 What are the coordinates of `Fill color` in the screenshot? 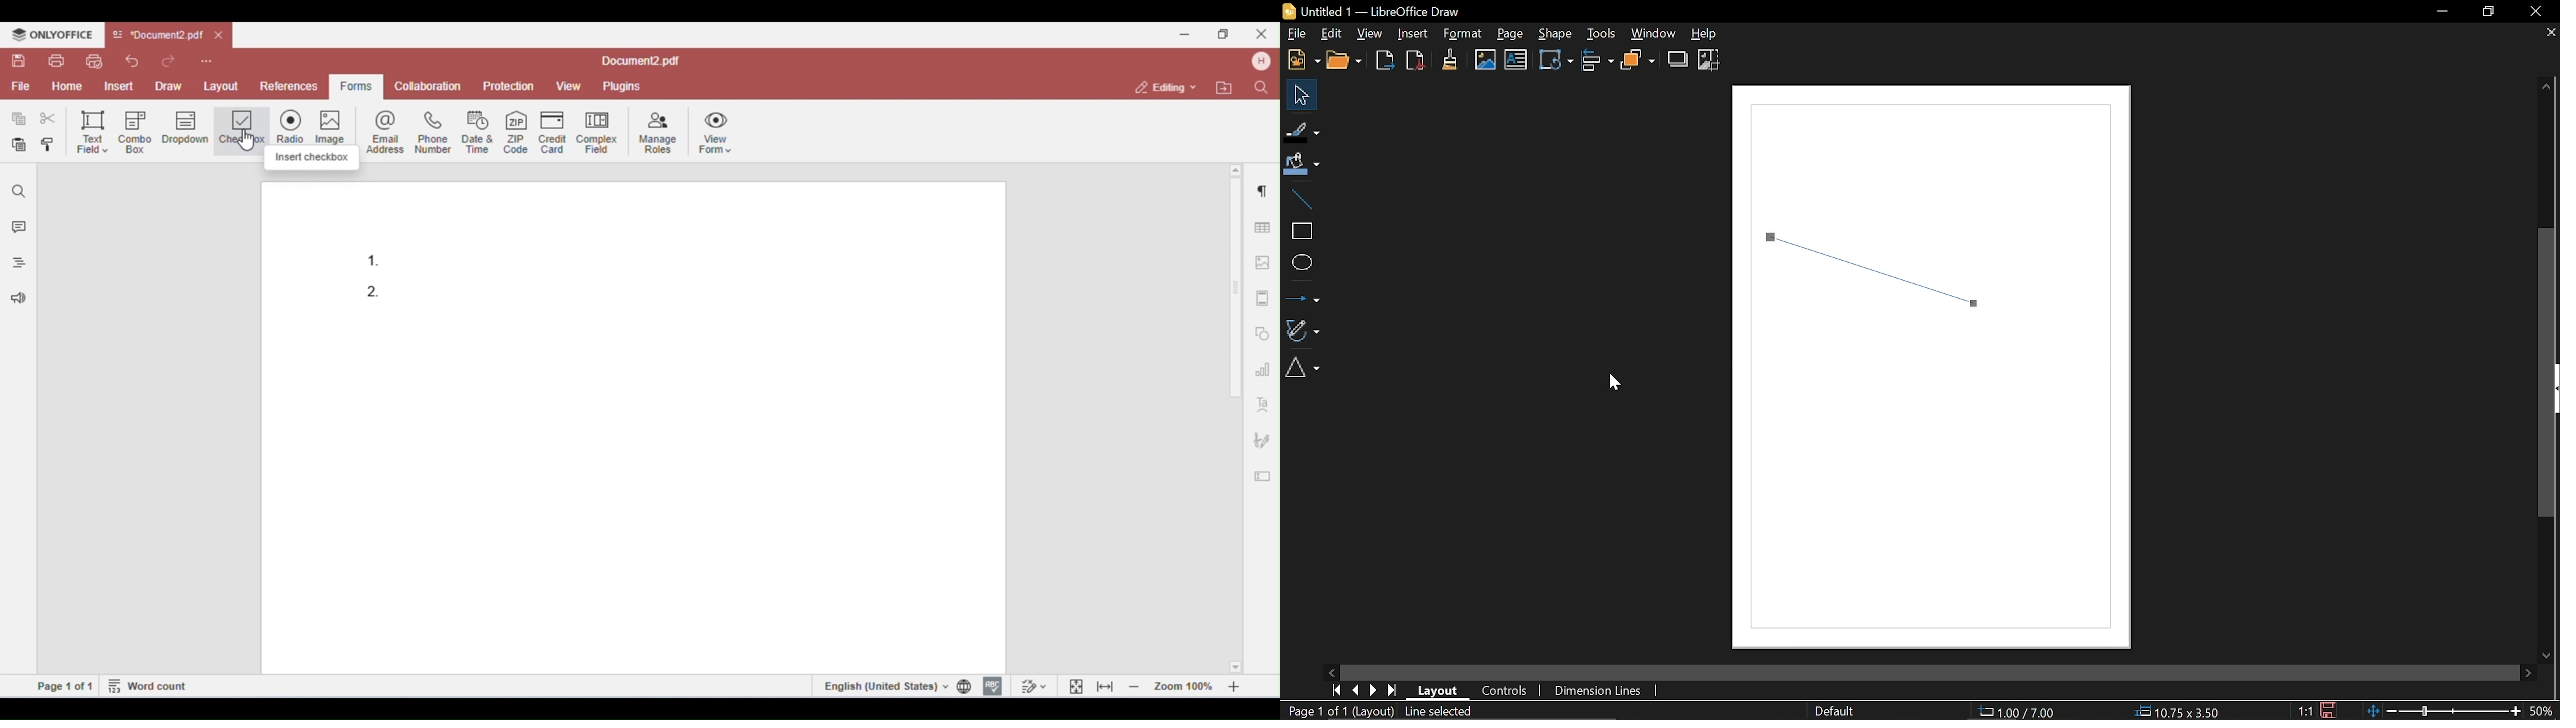 It's located at (1302, 163).